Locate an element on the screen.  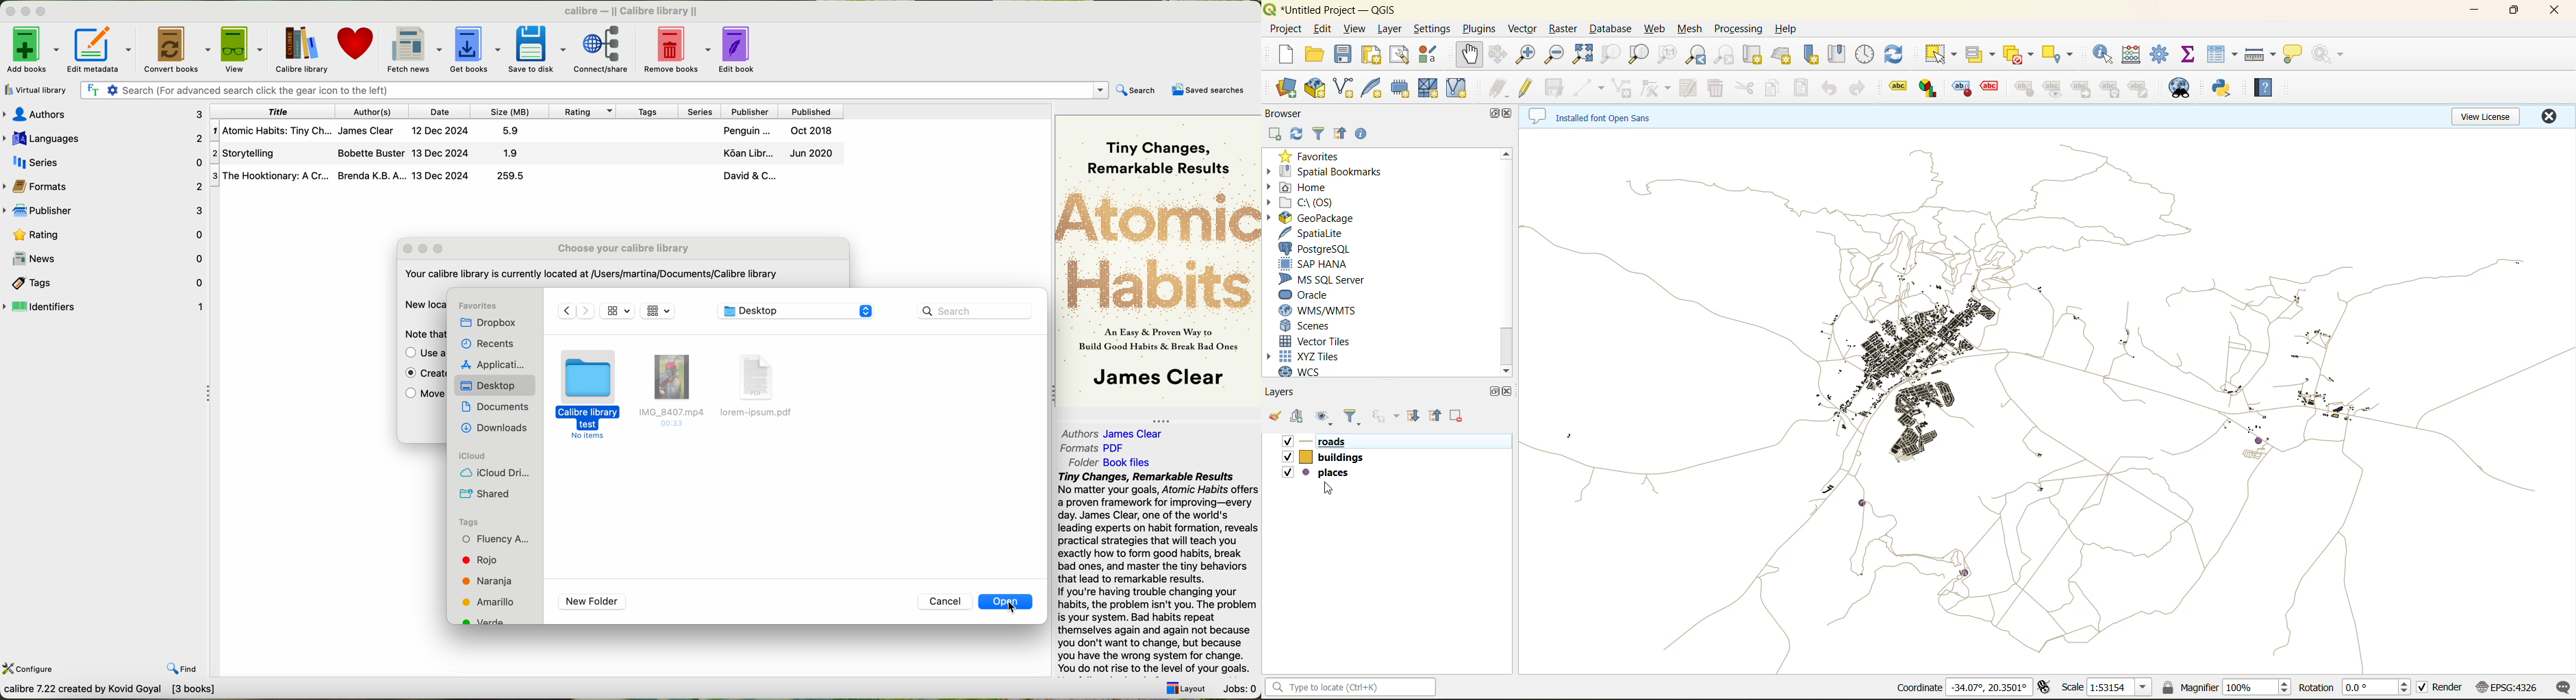
close is located at coordinates (2554, 10).